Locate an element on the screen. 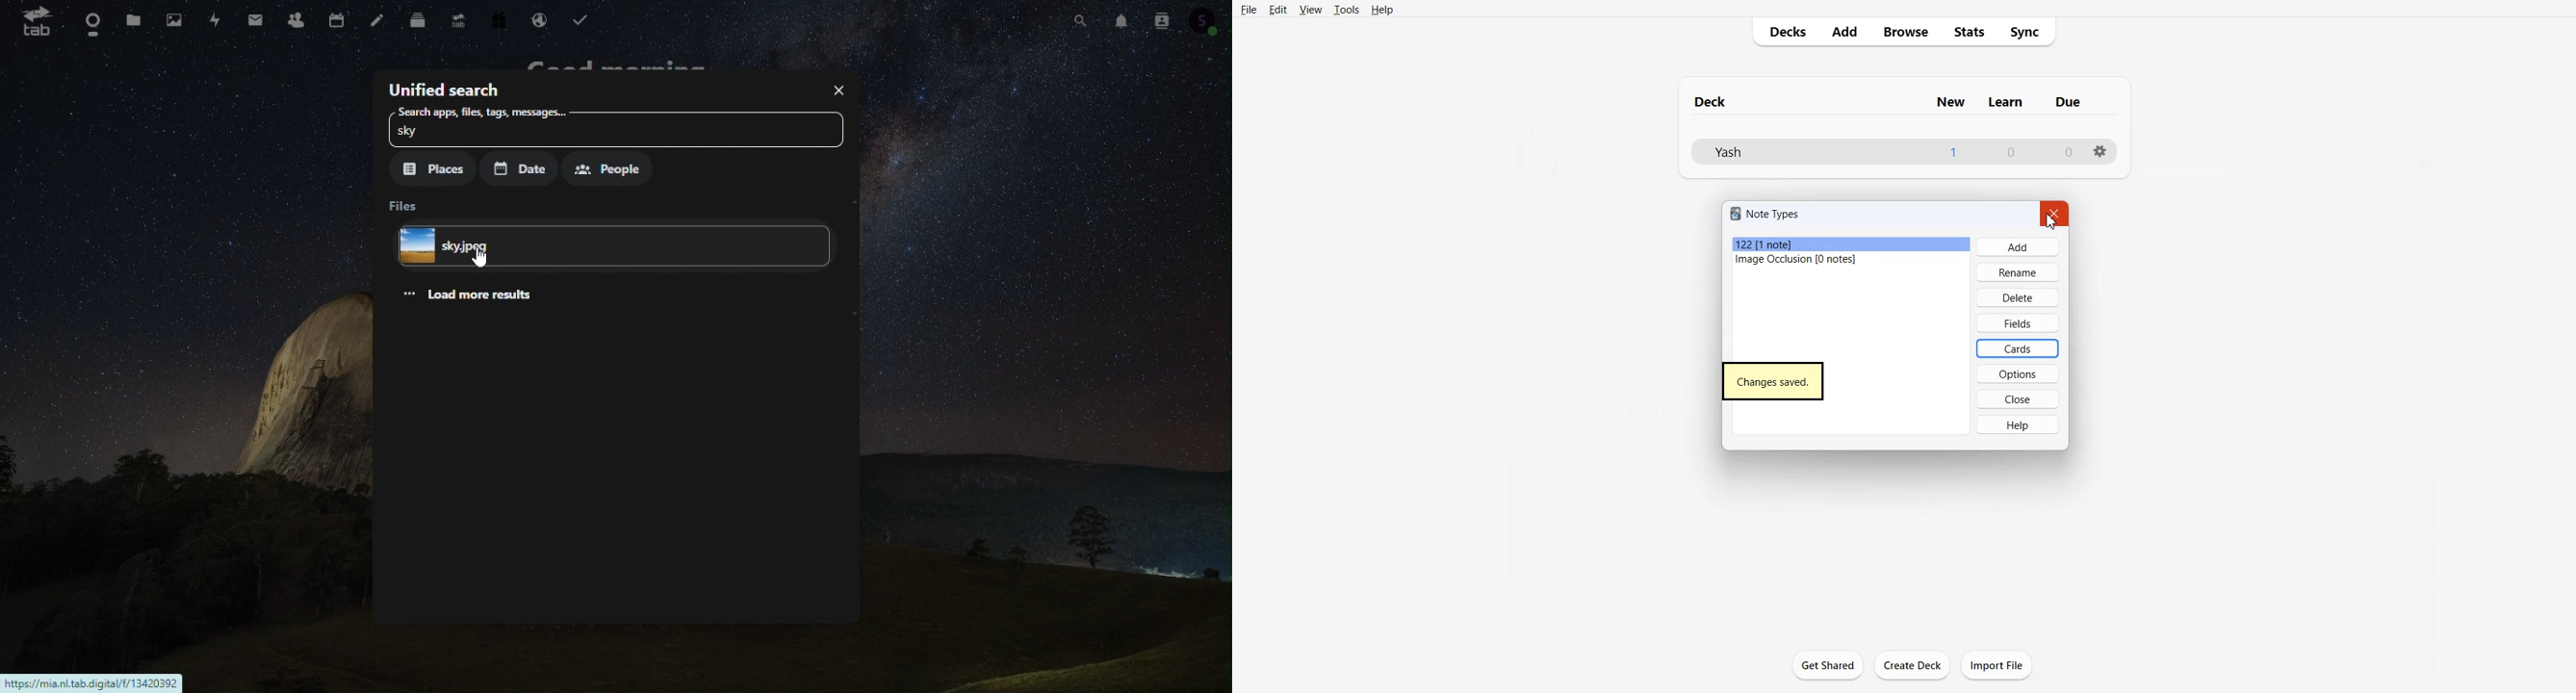 The width and height of the screenshot is (2576, 700). Places is located at coordinates (432, 170).